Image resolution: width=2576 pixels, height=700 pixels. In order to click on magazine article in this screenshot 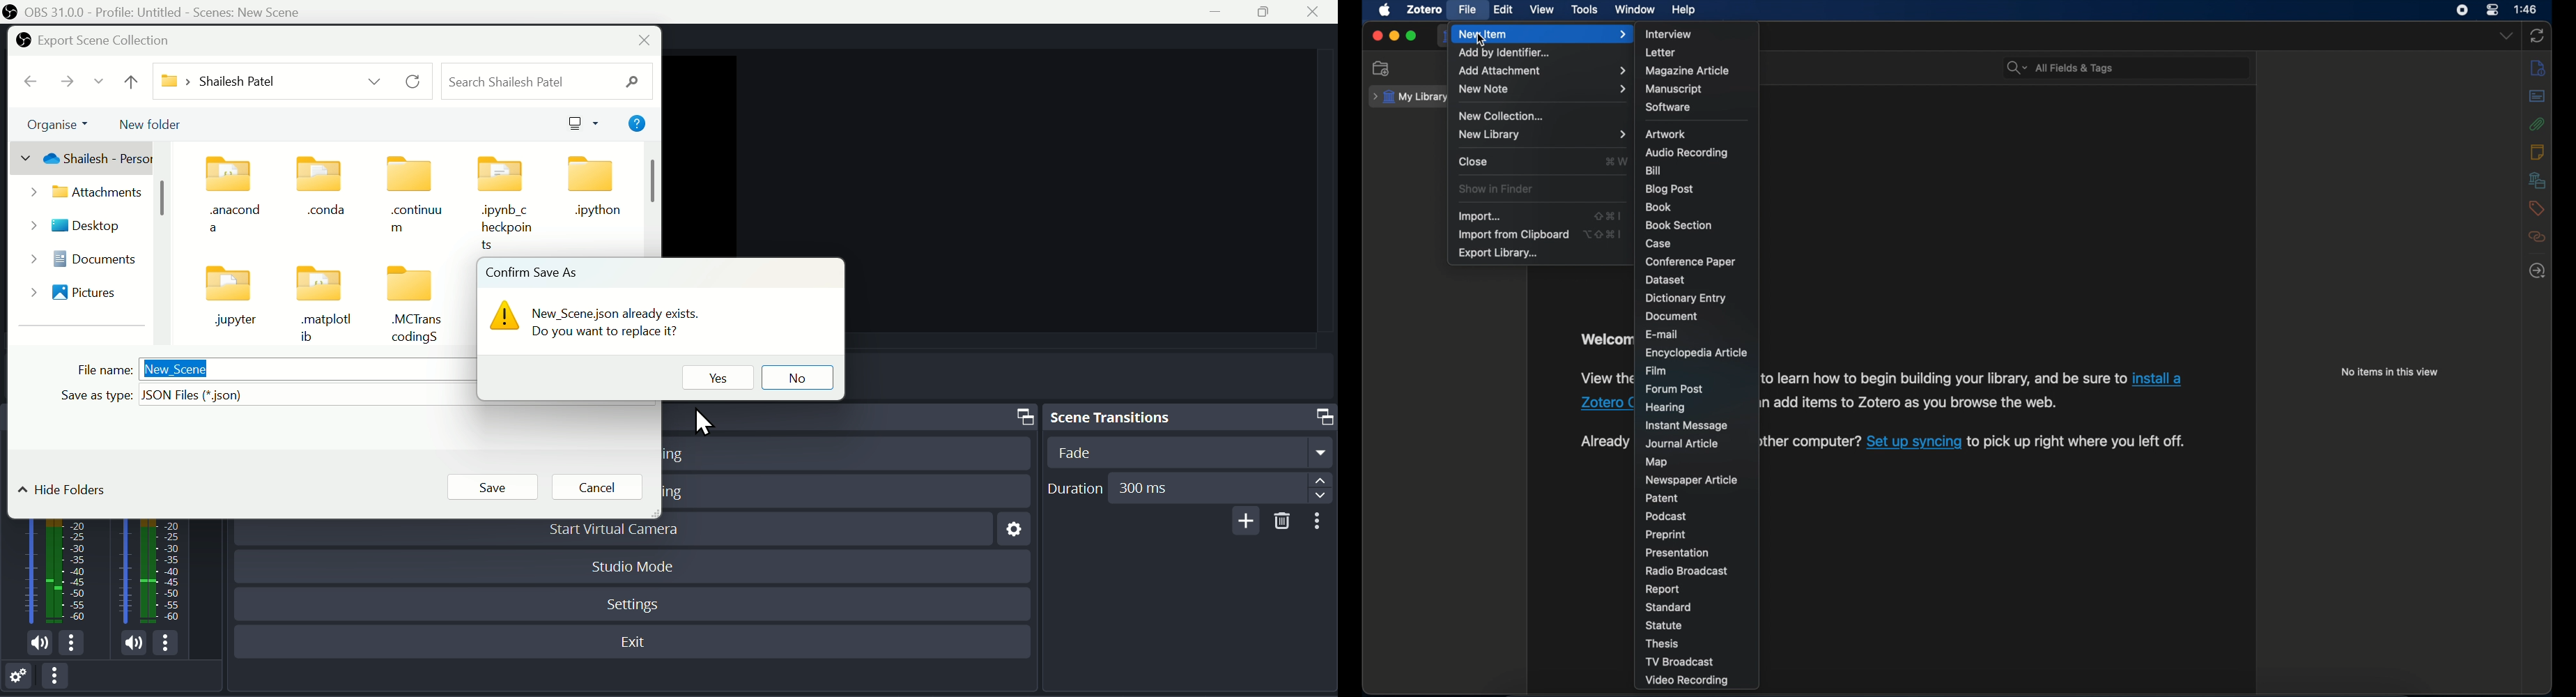, I will do `click(1688, 70)`.